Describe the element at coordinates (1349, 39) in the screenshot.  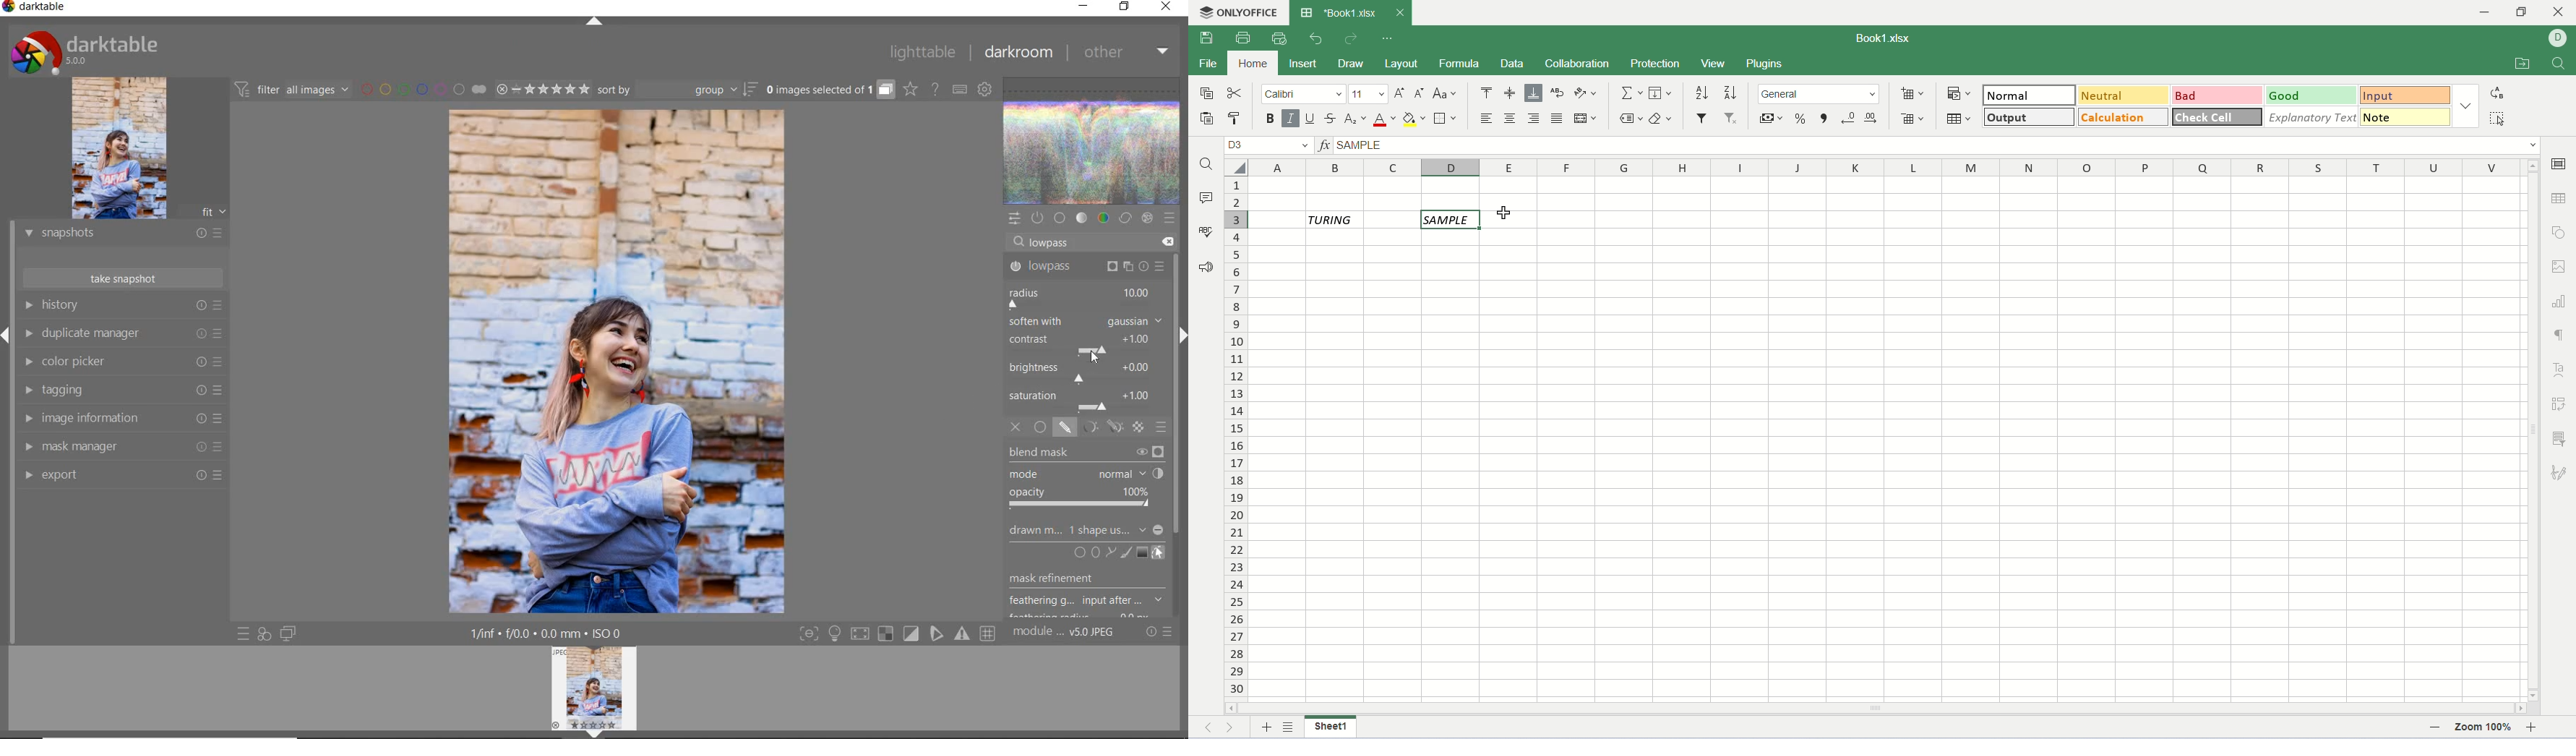
I see `redo` at that location.